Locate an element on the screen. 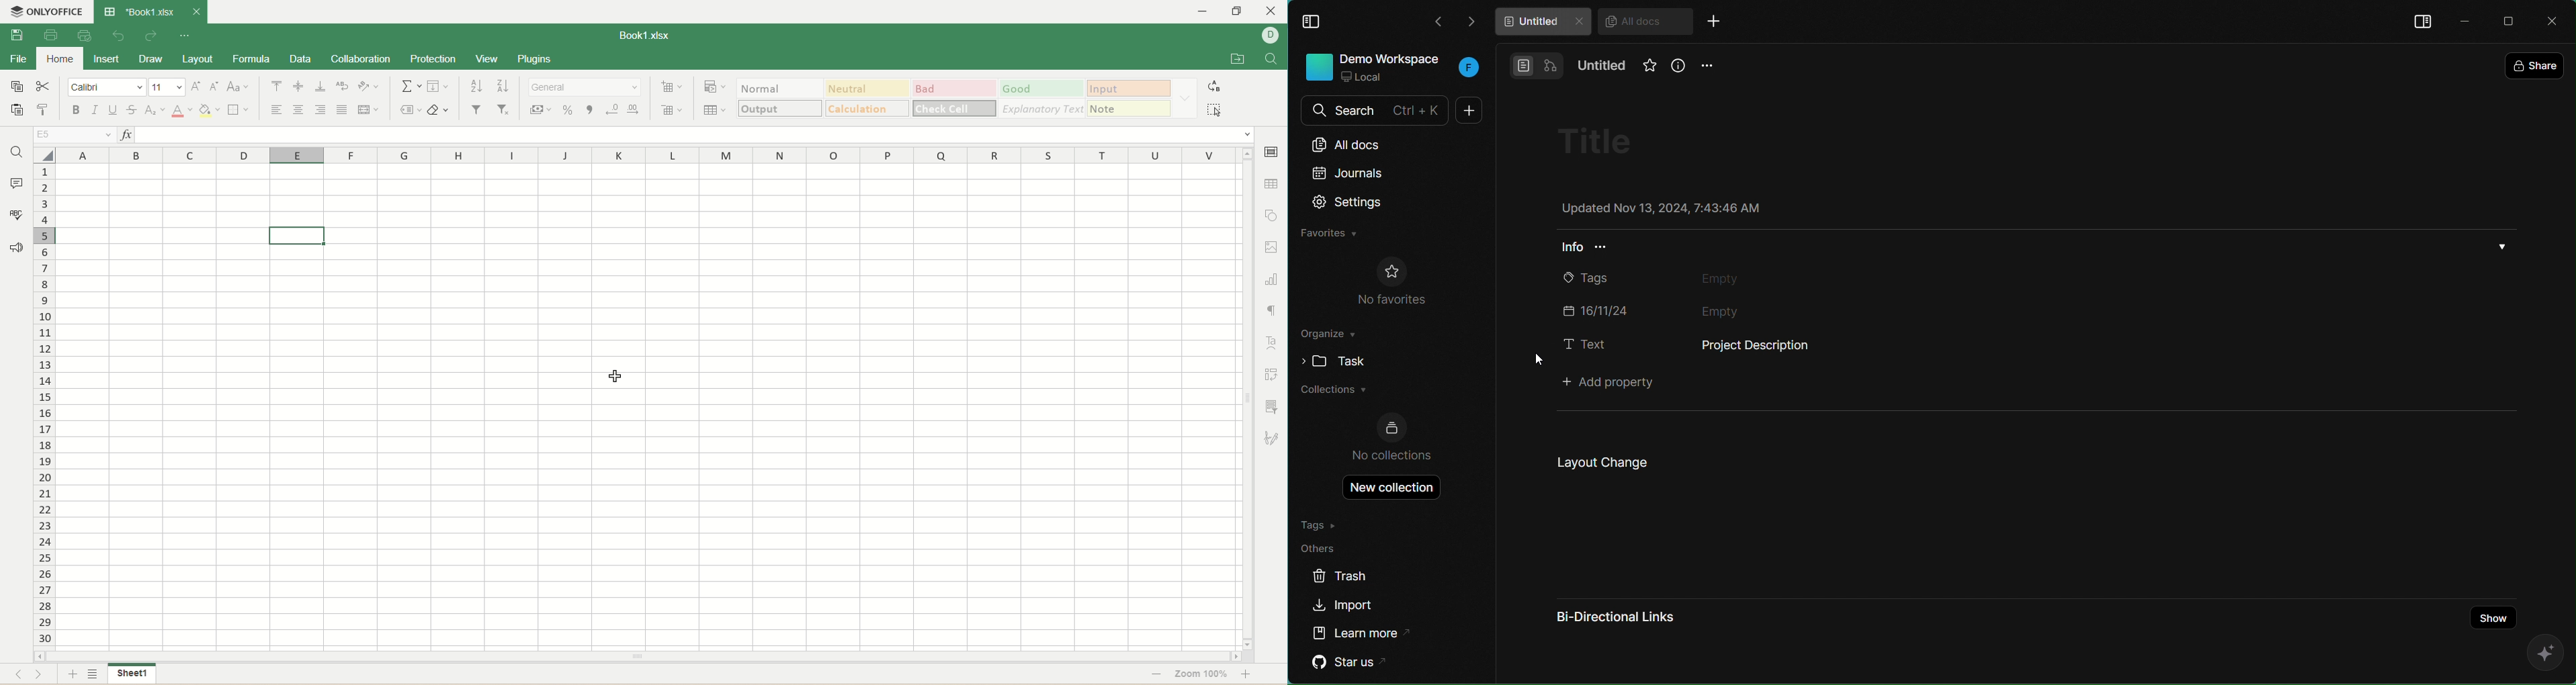  layout change is located at coordinates (1599, 462).